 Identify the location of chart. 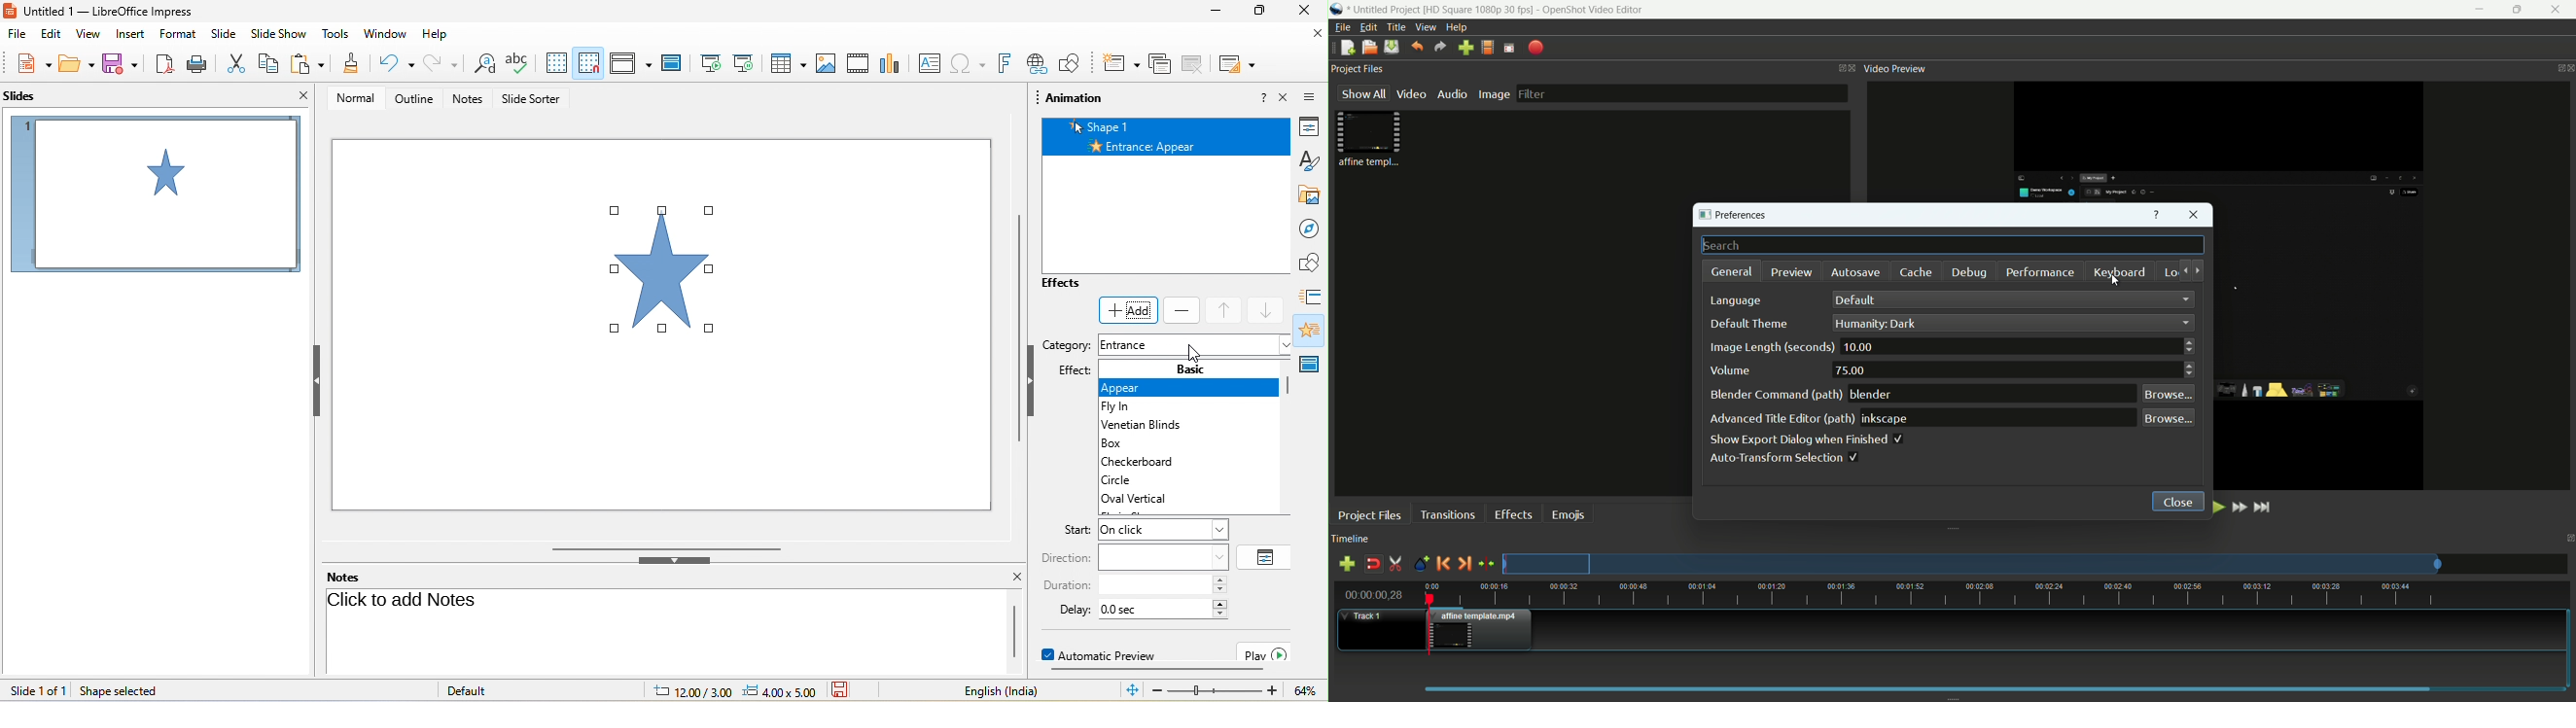
(892, 62).